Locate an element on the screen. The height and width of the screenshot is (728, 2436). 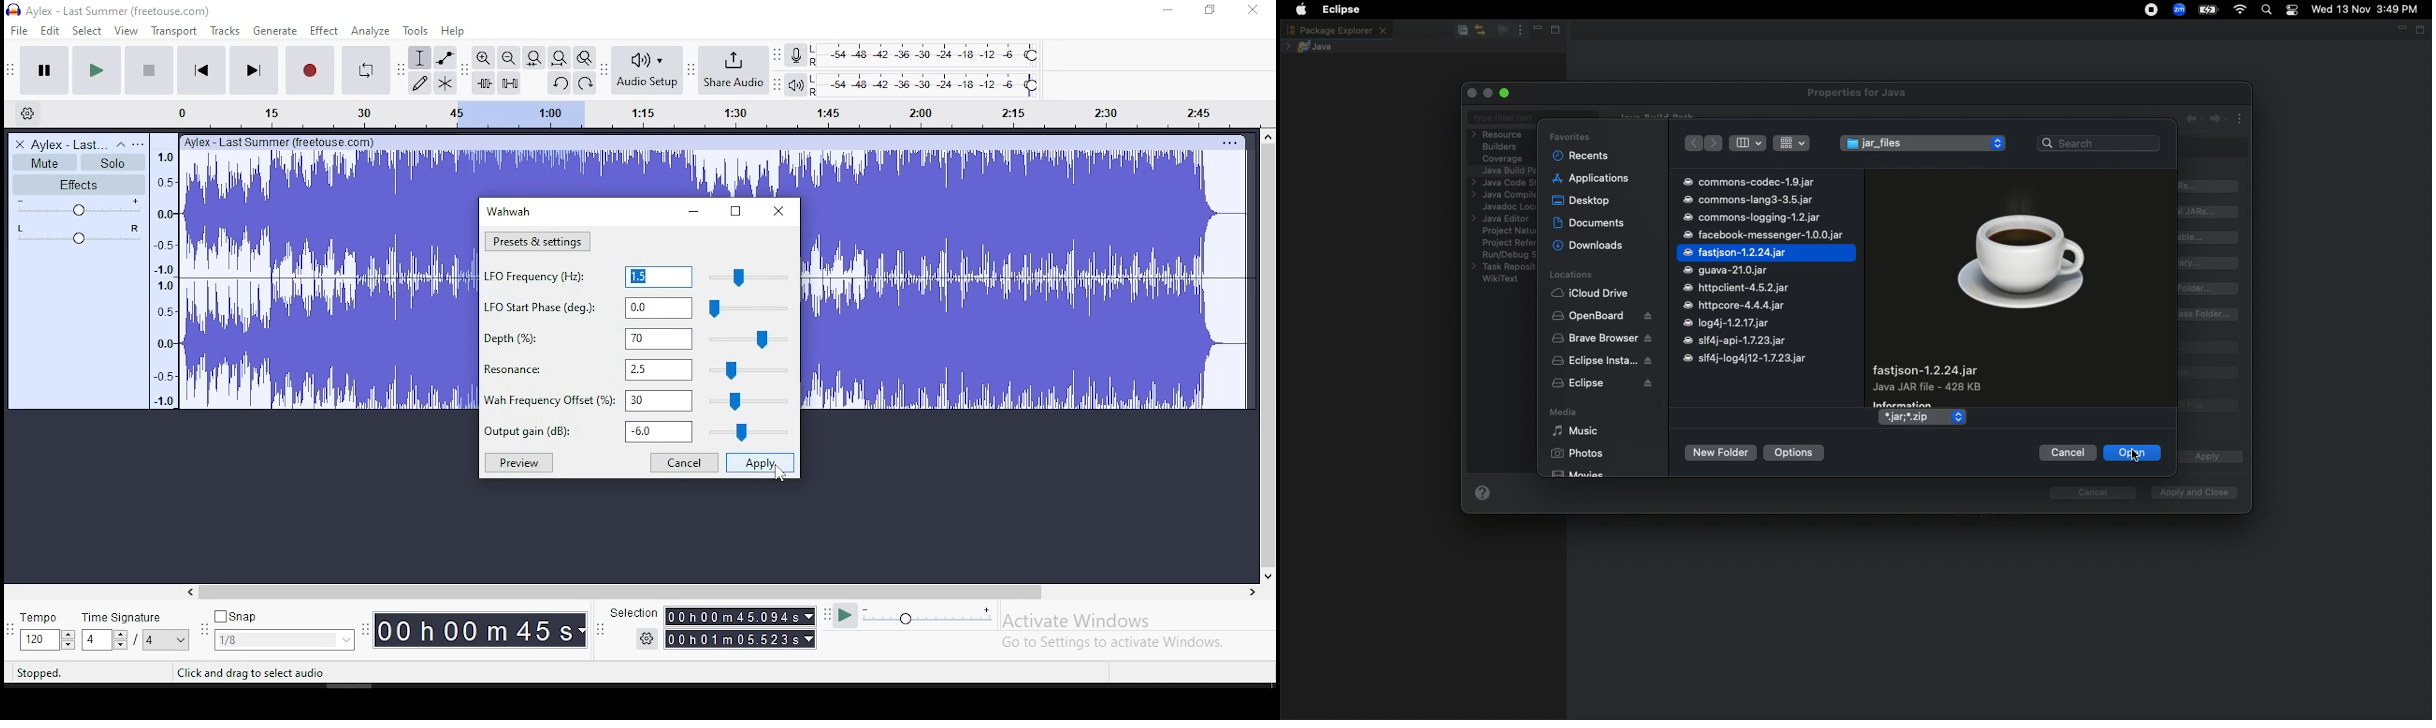
silence audio signal is located at coordinates (509, 81).